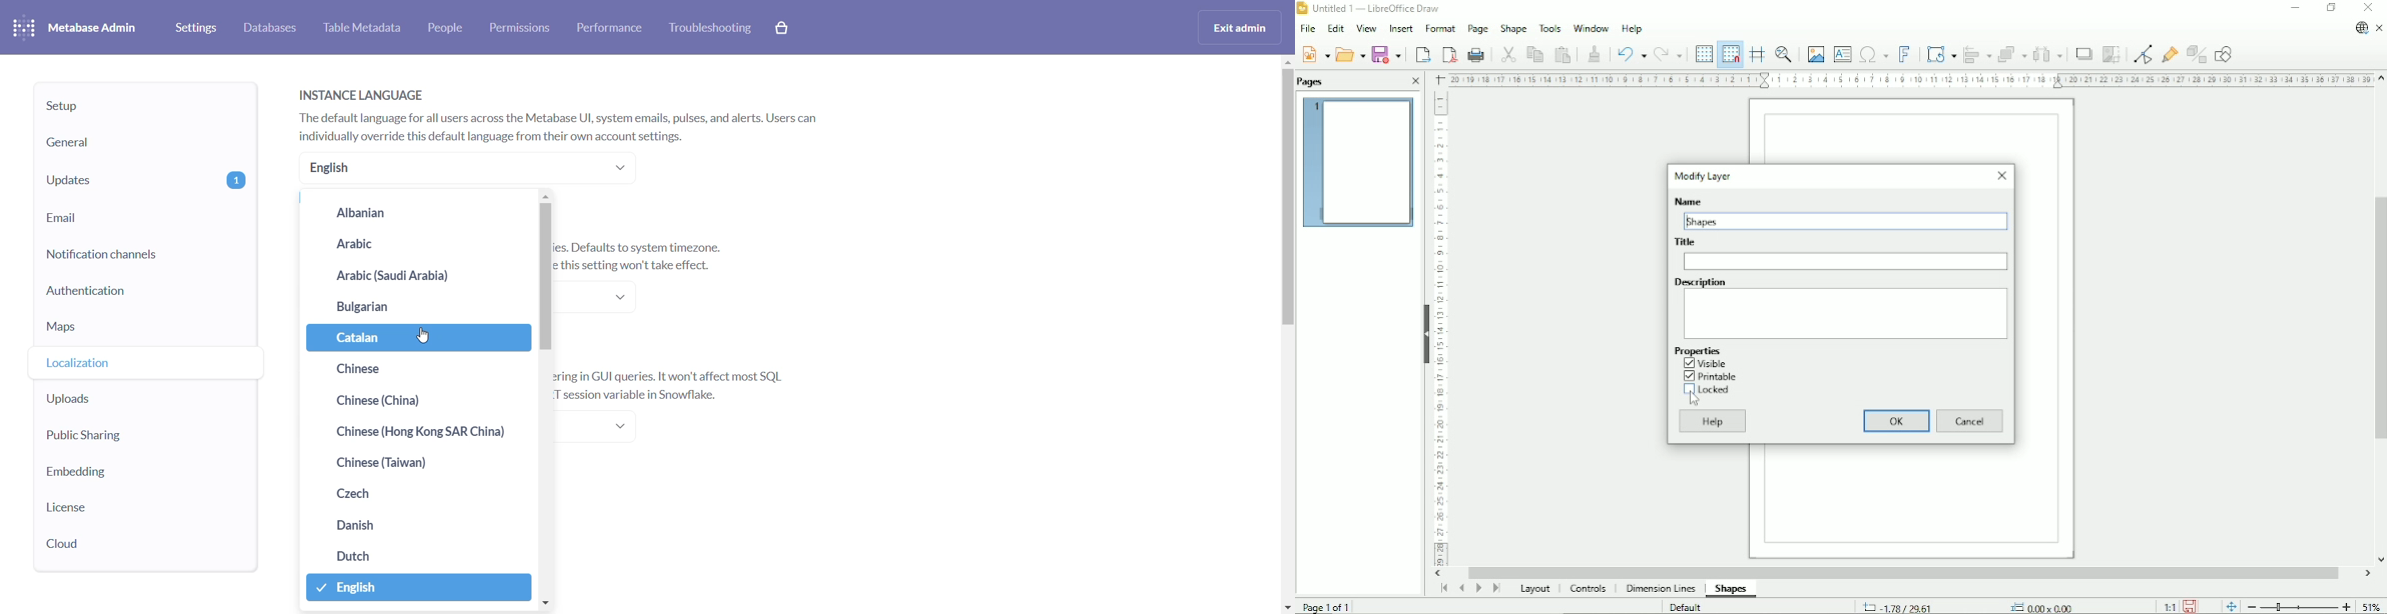 This screenshot has width=2408, height=616. What do you see at coordinates (1687, 200) in the screenshot?
I see `Name` at bounding box center [1687, 200].